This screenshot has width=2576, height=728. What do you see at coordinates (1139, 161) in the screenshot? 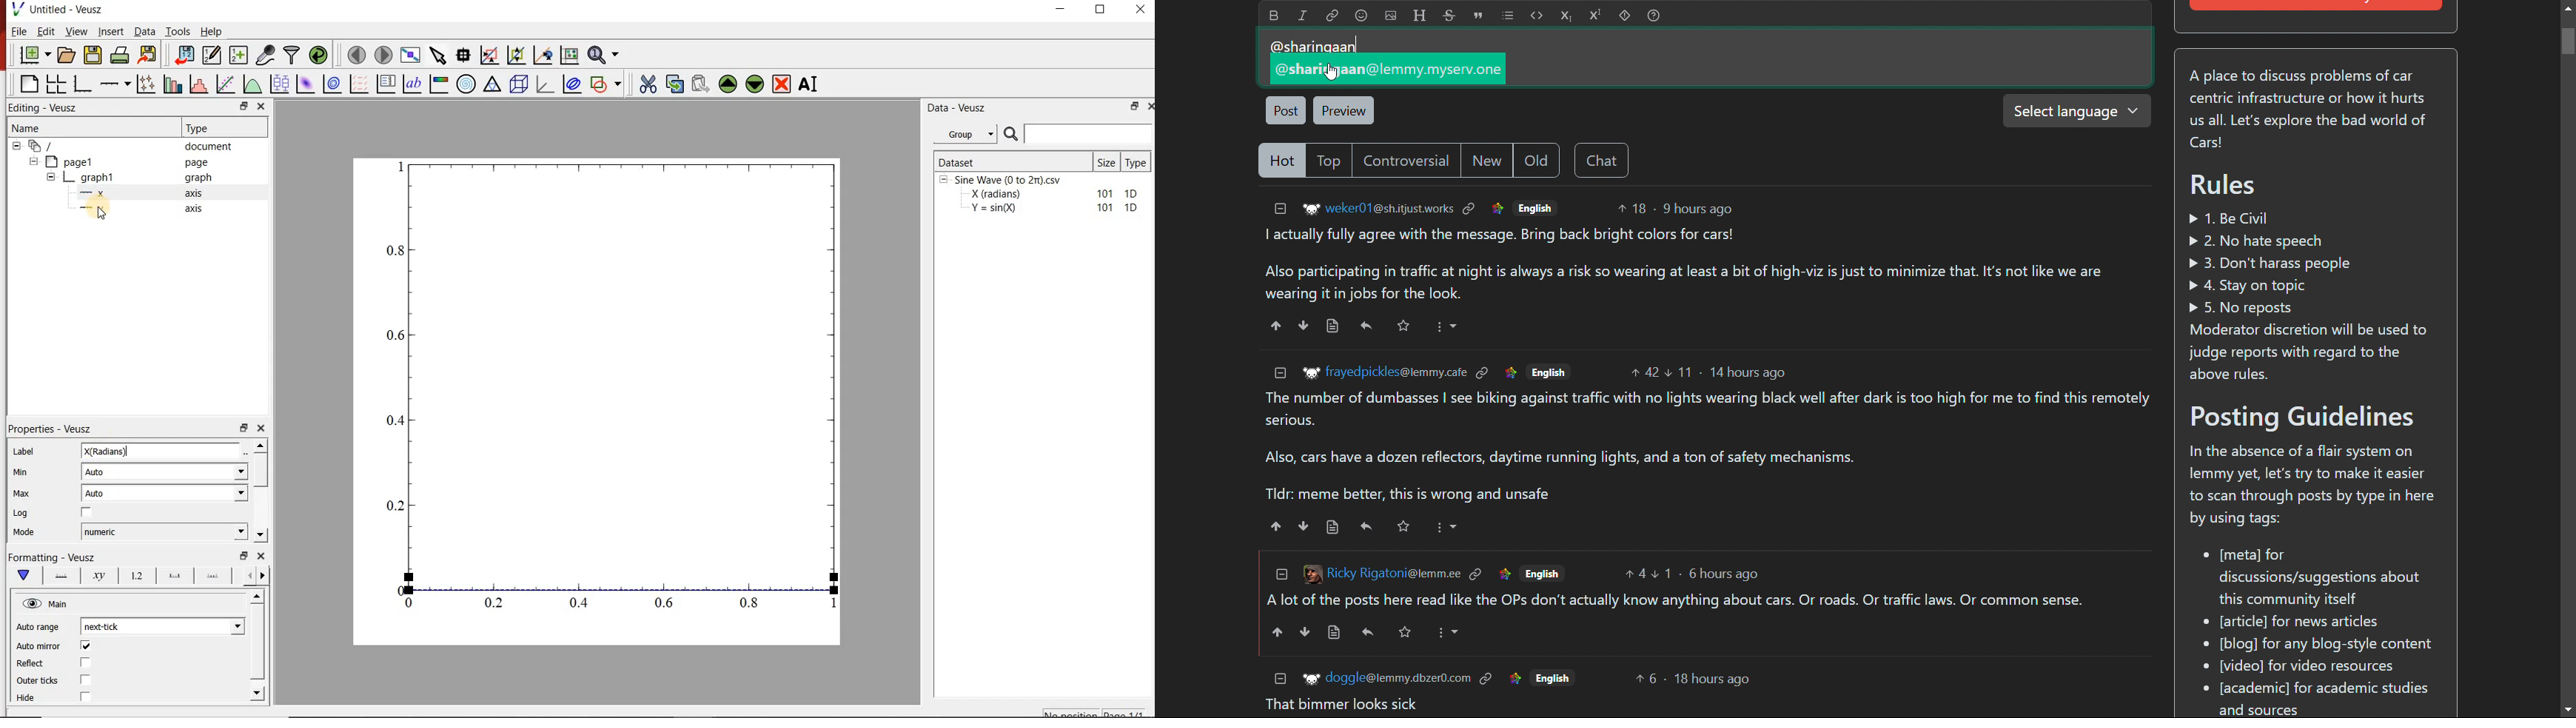
I see `Type` at bounding box center [1139, 161].